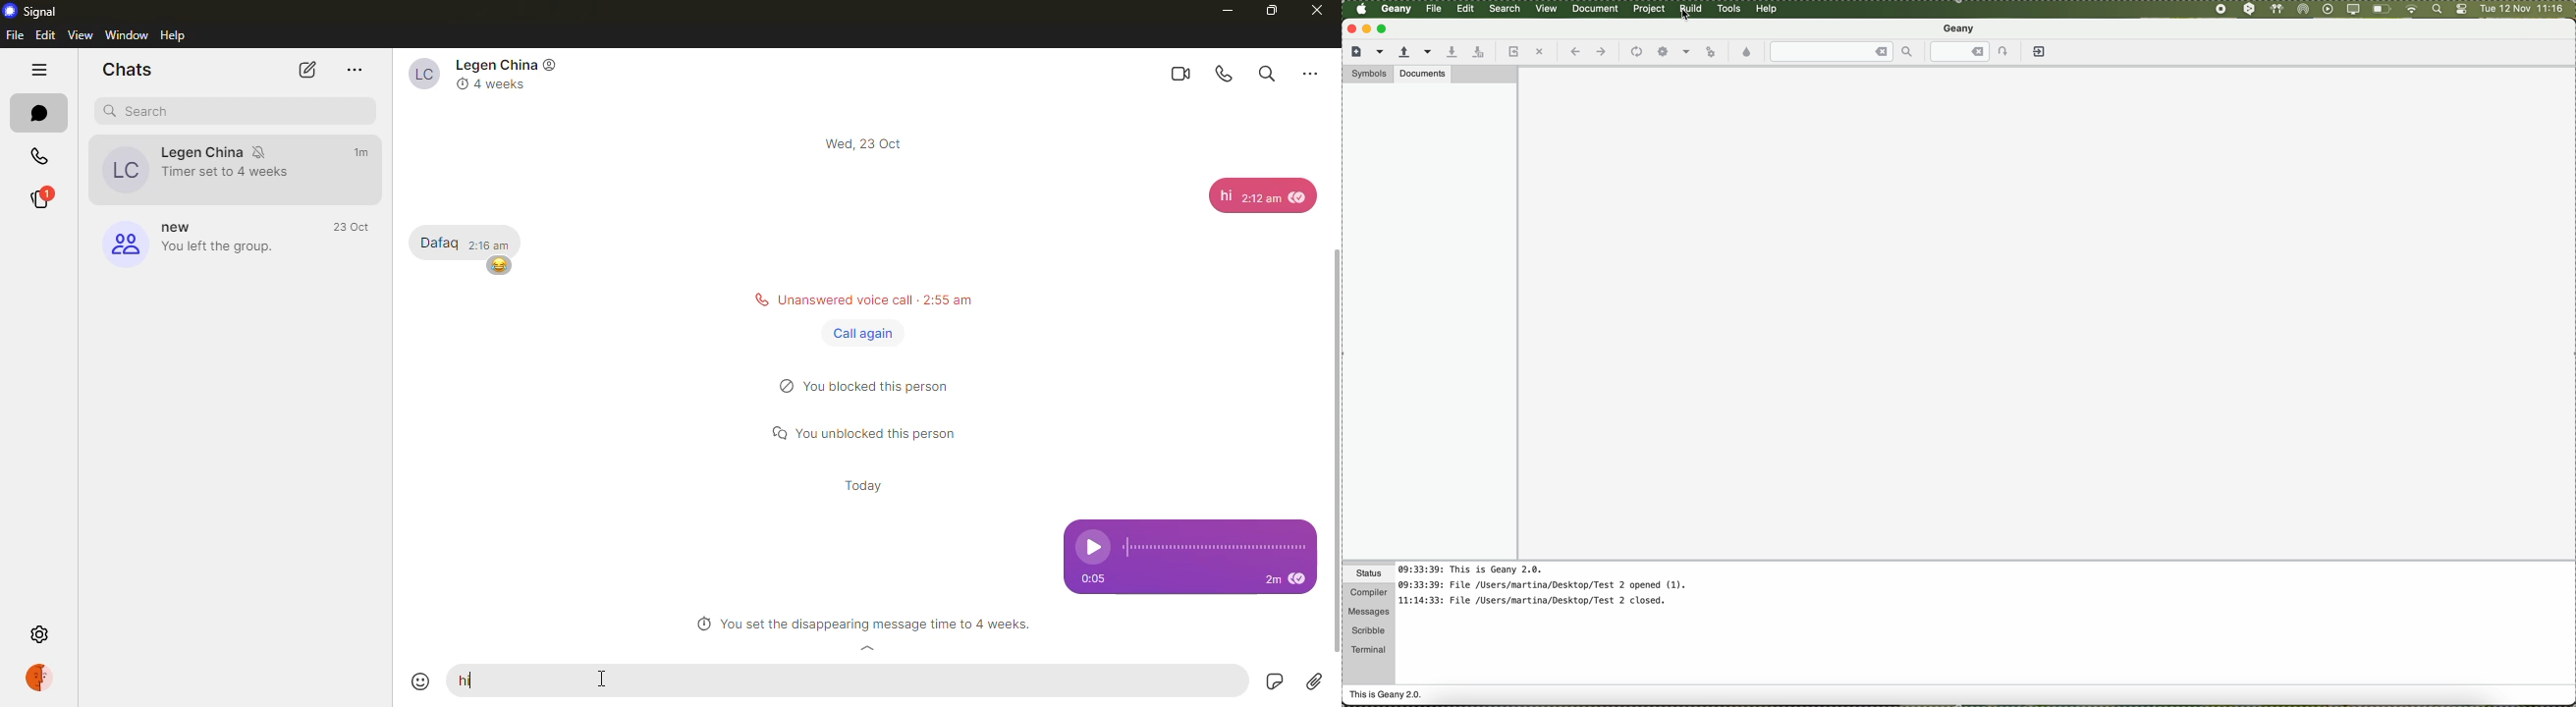 This screenshot has height=728, width=2576. Describe the element at coordinates (15, 35) in the screenshot. I see `file` at that location.